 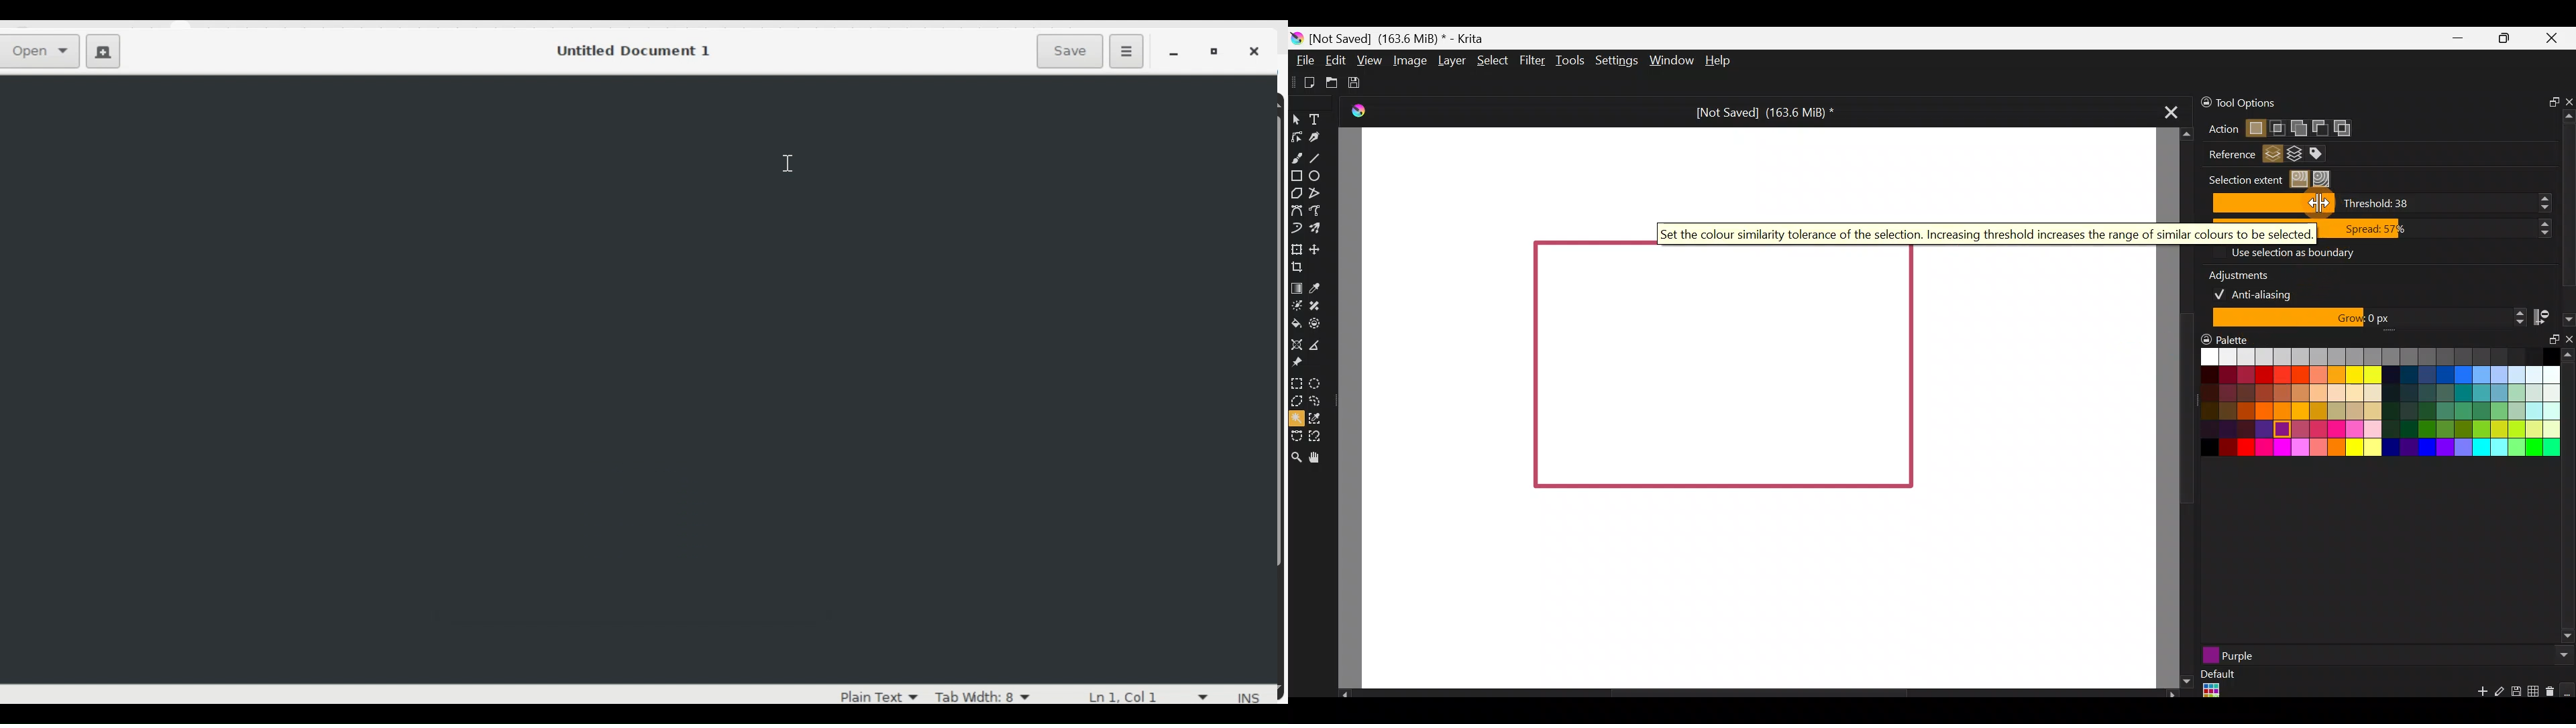 I want to click on Crop the image to an area, so click(x=1303, y=268).